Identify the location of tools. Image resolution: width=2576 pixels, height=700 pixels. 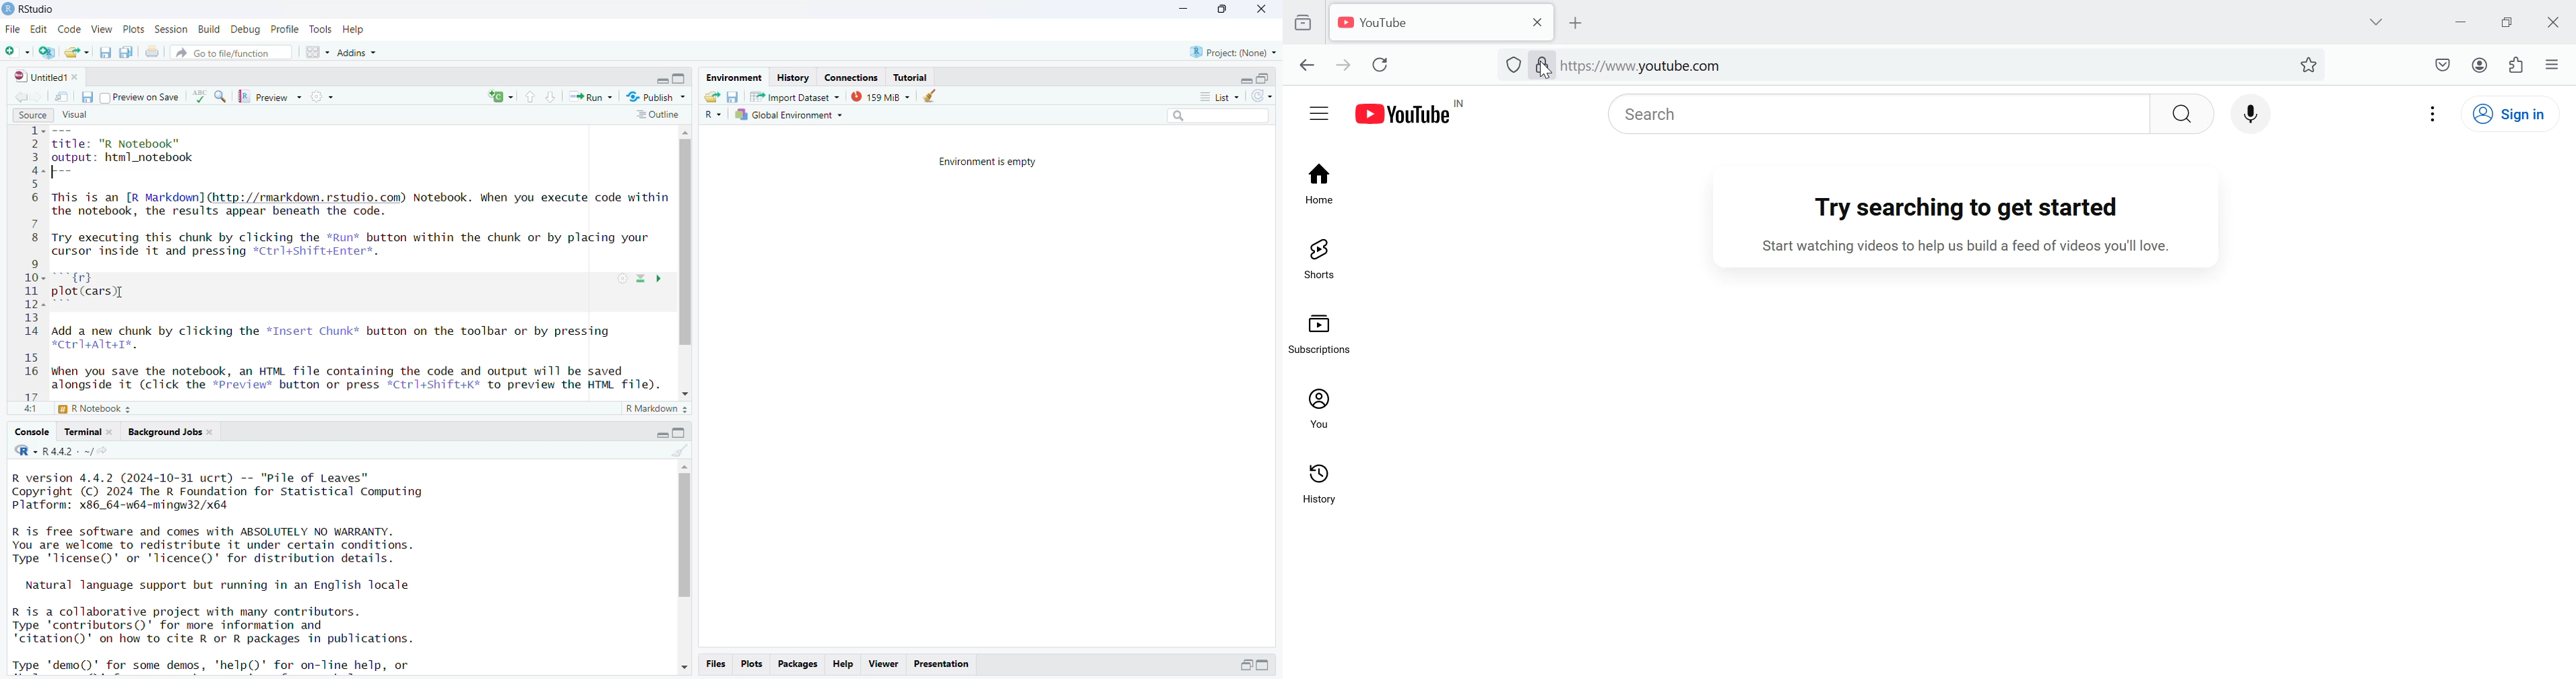
(321, 29).